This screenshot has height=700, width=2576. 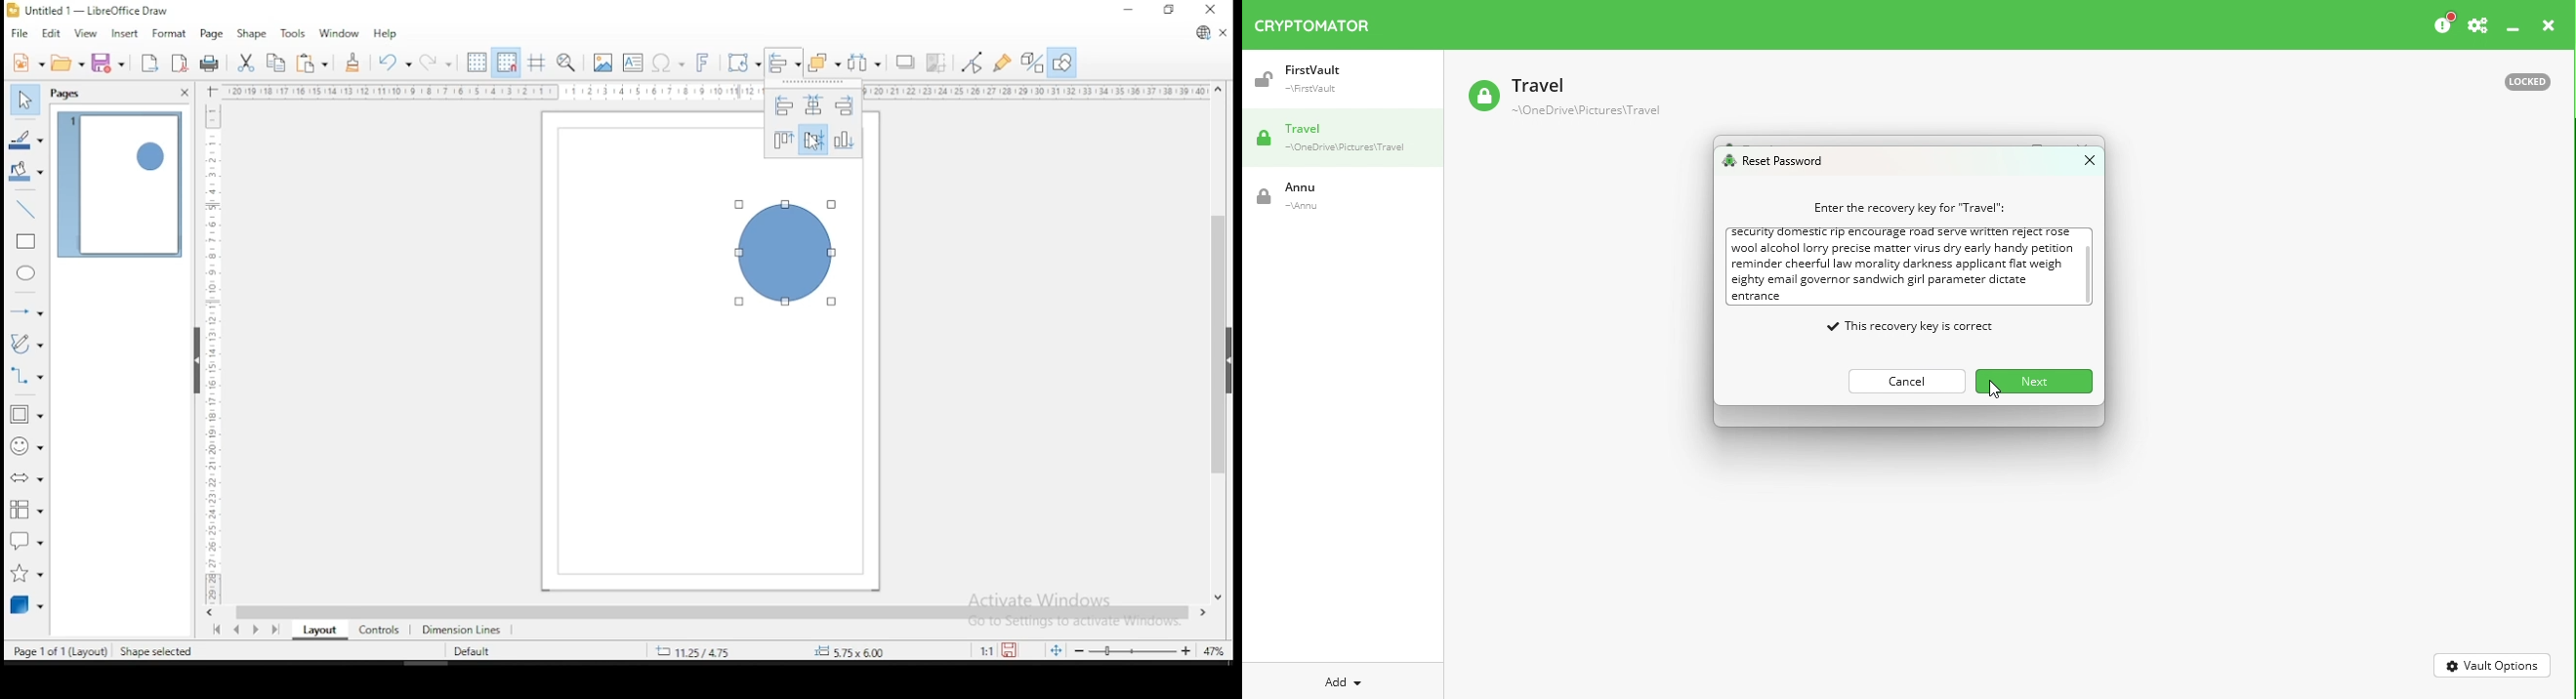 I want to click on save, so click(x=1012, y=650).